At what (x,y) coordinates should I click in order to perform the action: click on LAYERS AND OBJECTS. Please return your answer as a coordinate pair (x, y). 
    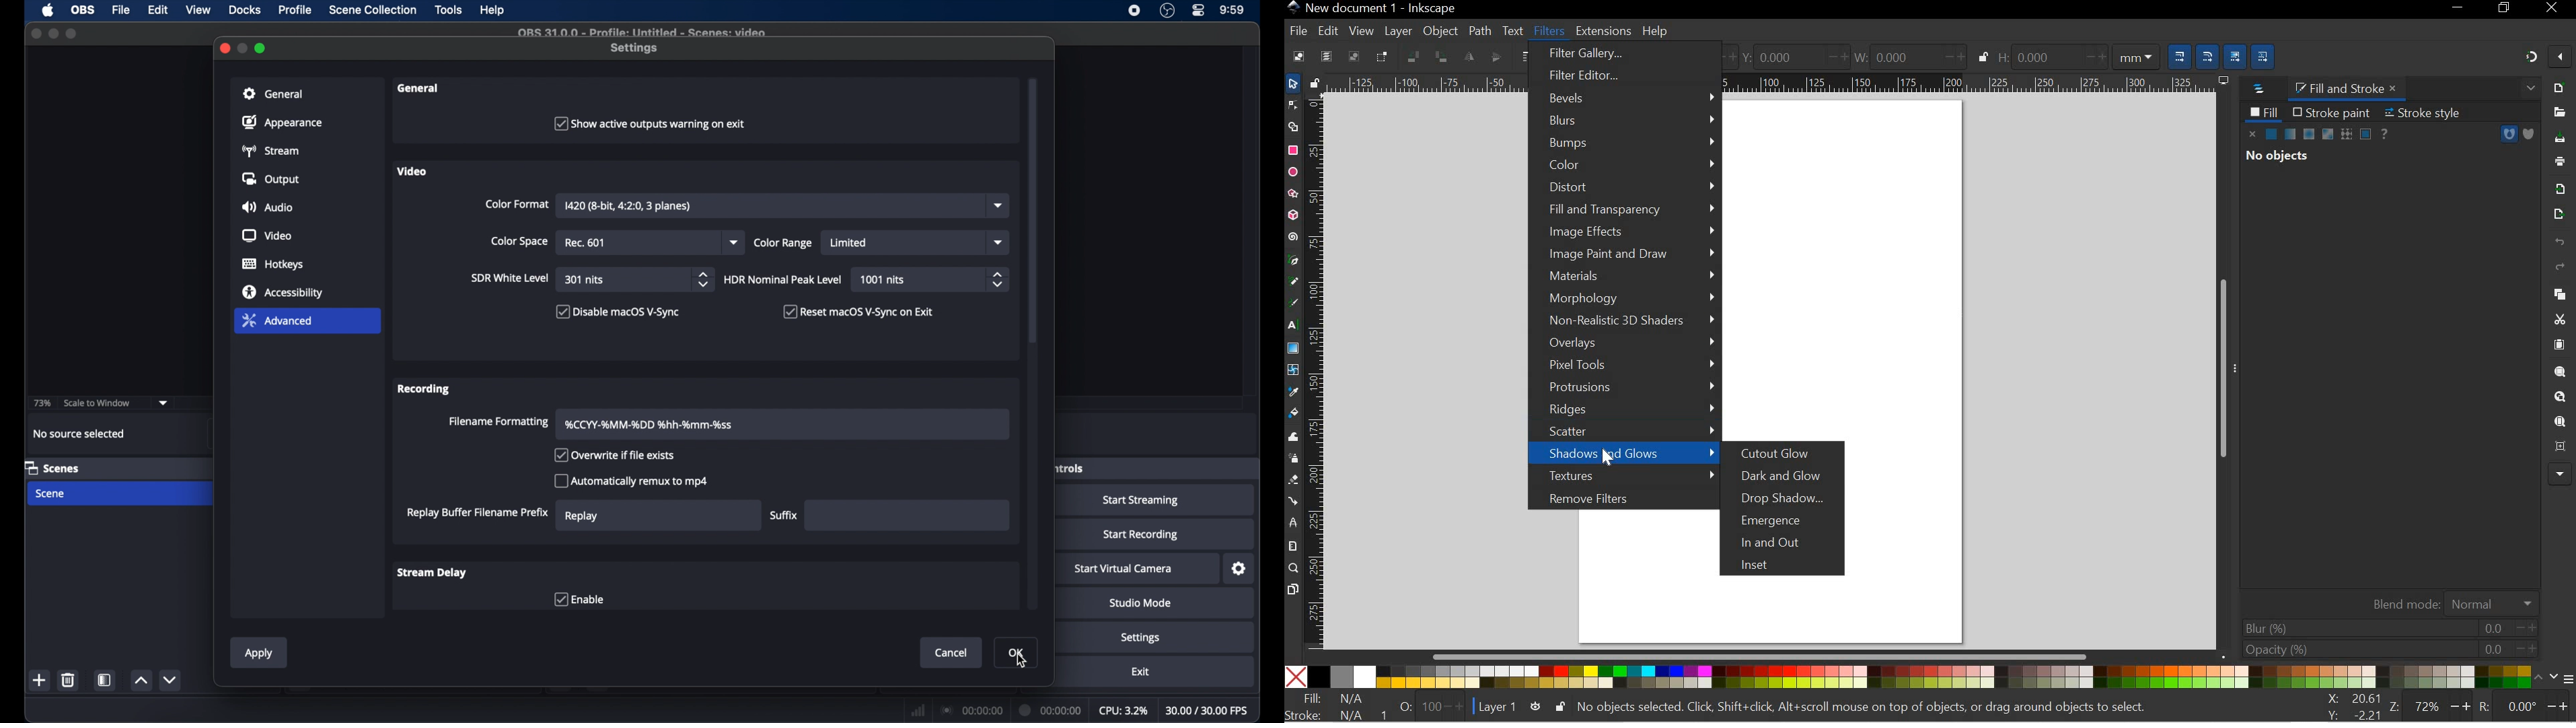
    Looking at the image, I should click on (2256, 90).